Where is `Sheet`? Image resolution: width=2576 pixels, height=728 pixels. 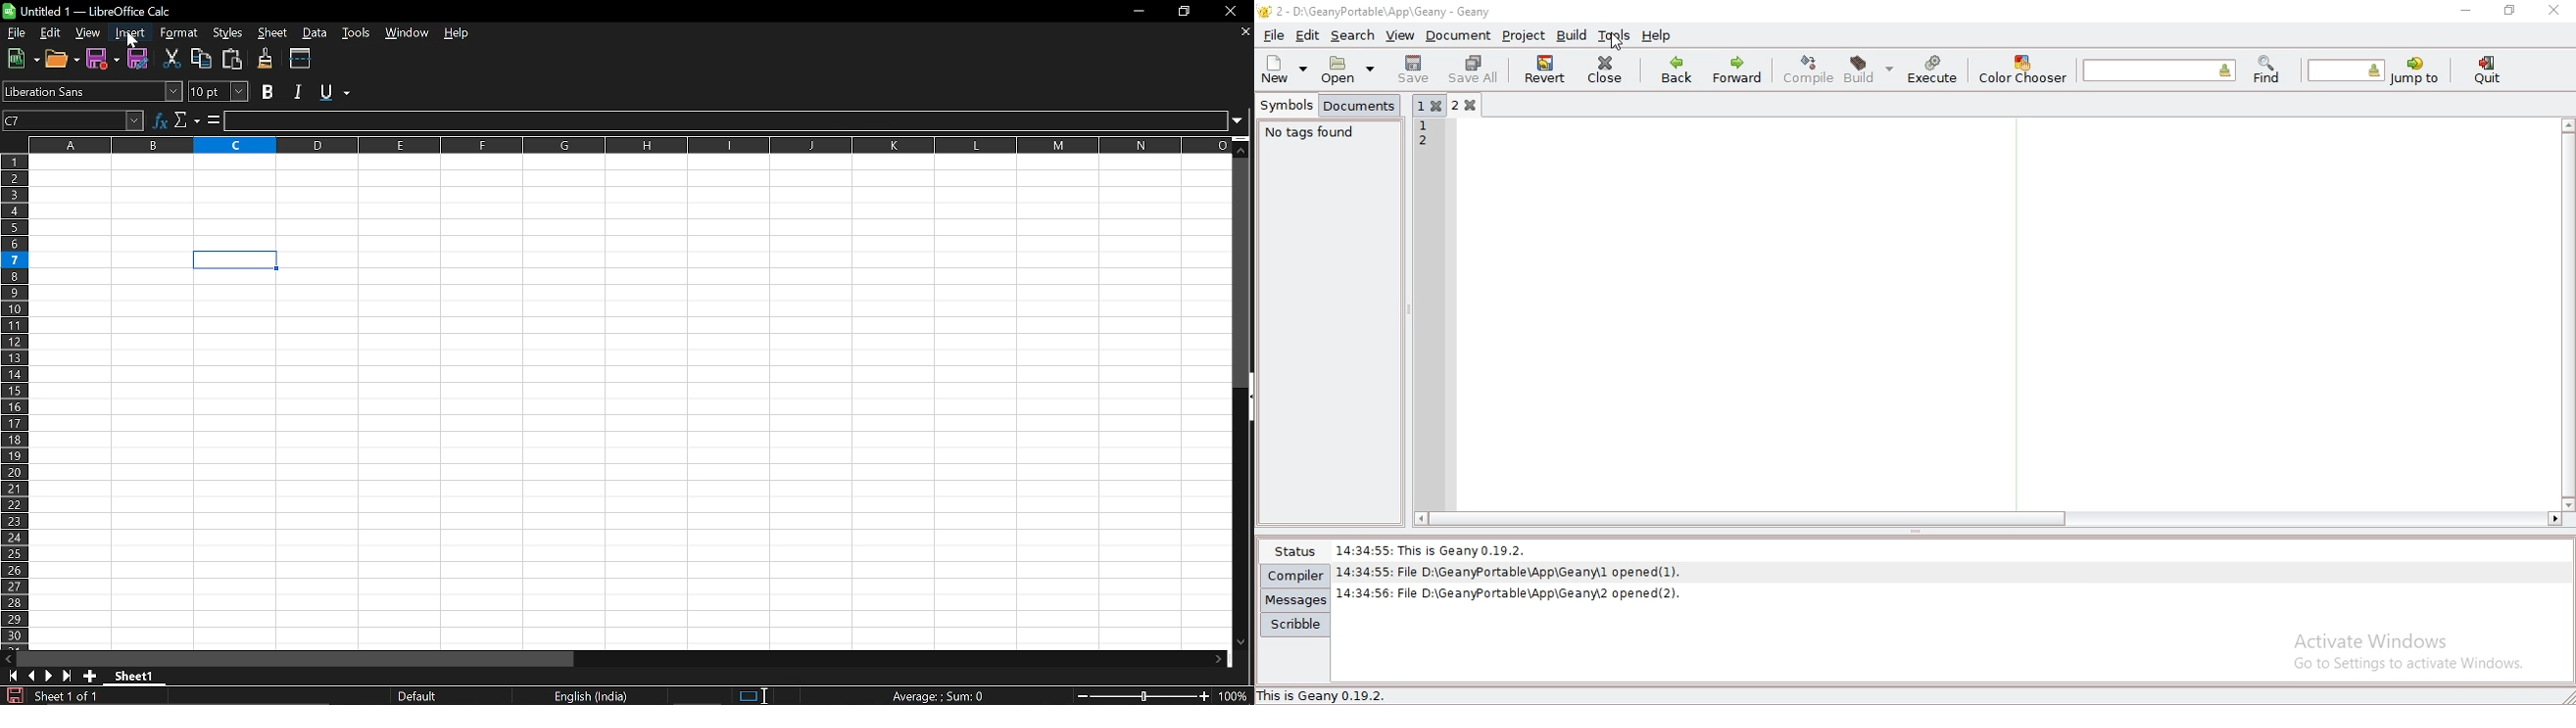
Sheet is located at coordinates (275, 33).